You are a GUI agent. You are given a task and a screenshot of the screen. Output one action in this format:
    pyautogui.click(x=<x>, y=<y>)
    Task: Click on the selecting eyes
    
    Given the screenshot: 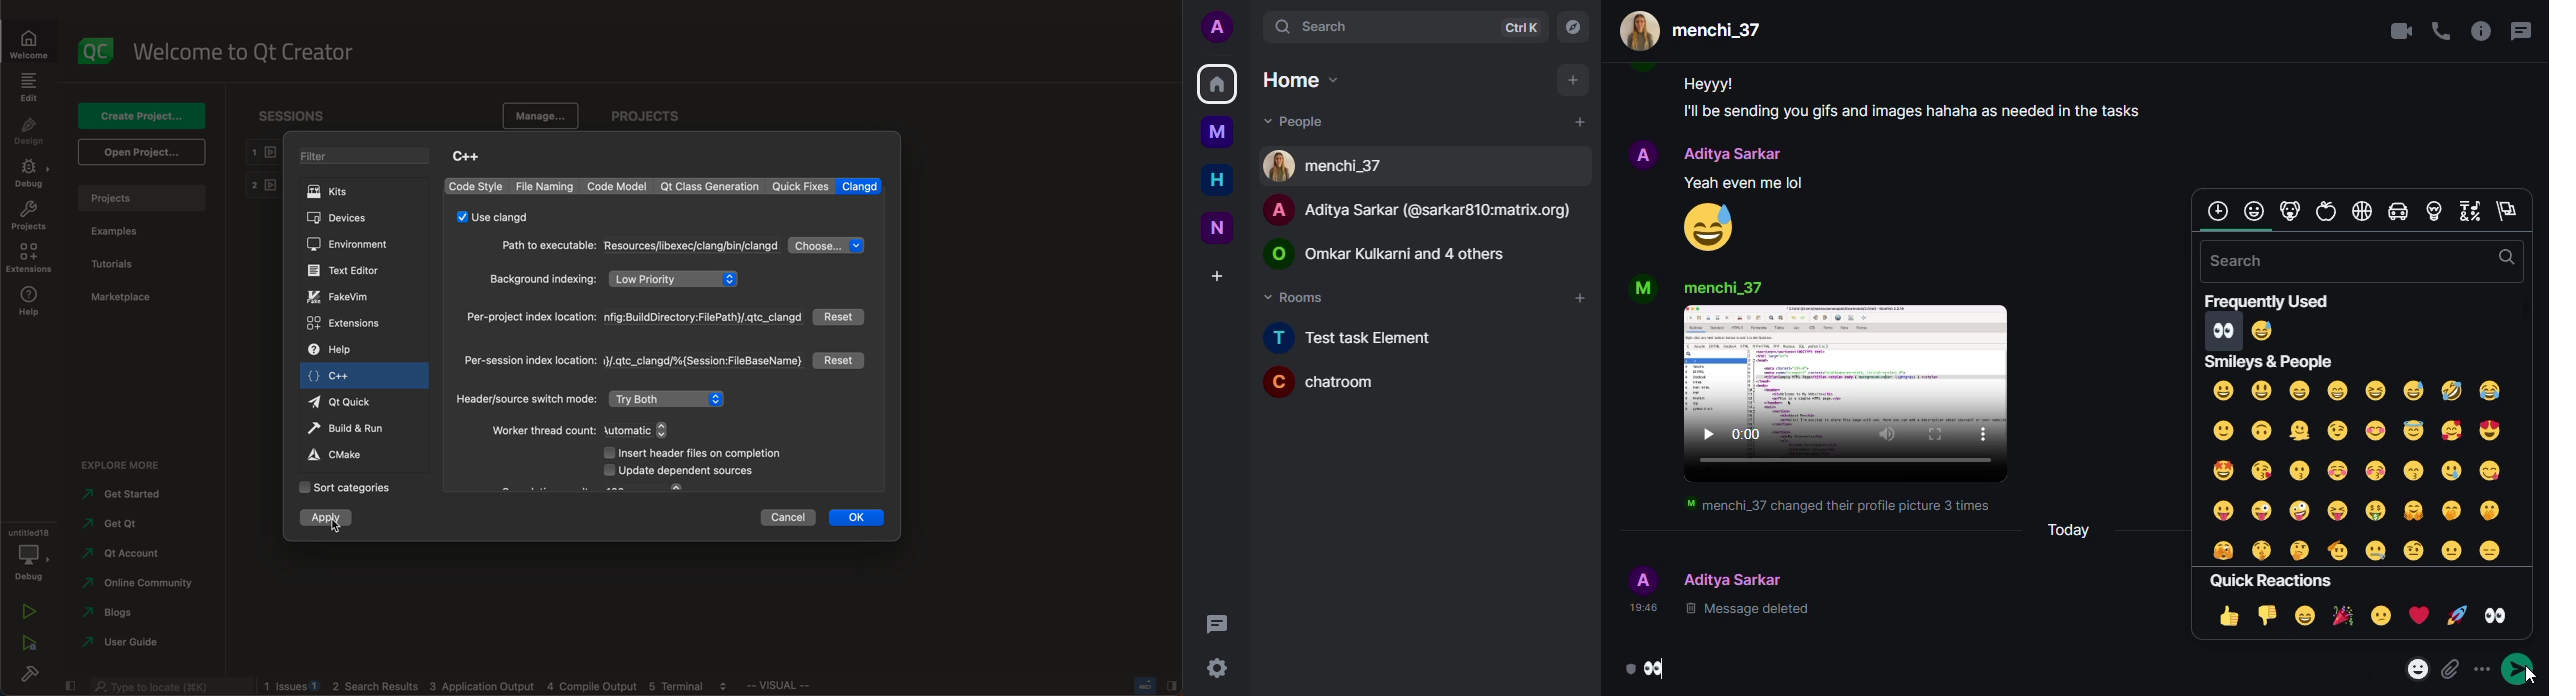 What is the action you would take?
    pyautogui.click(x=2507, y=632)
    